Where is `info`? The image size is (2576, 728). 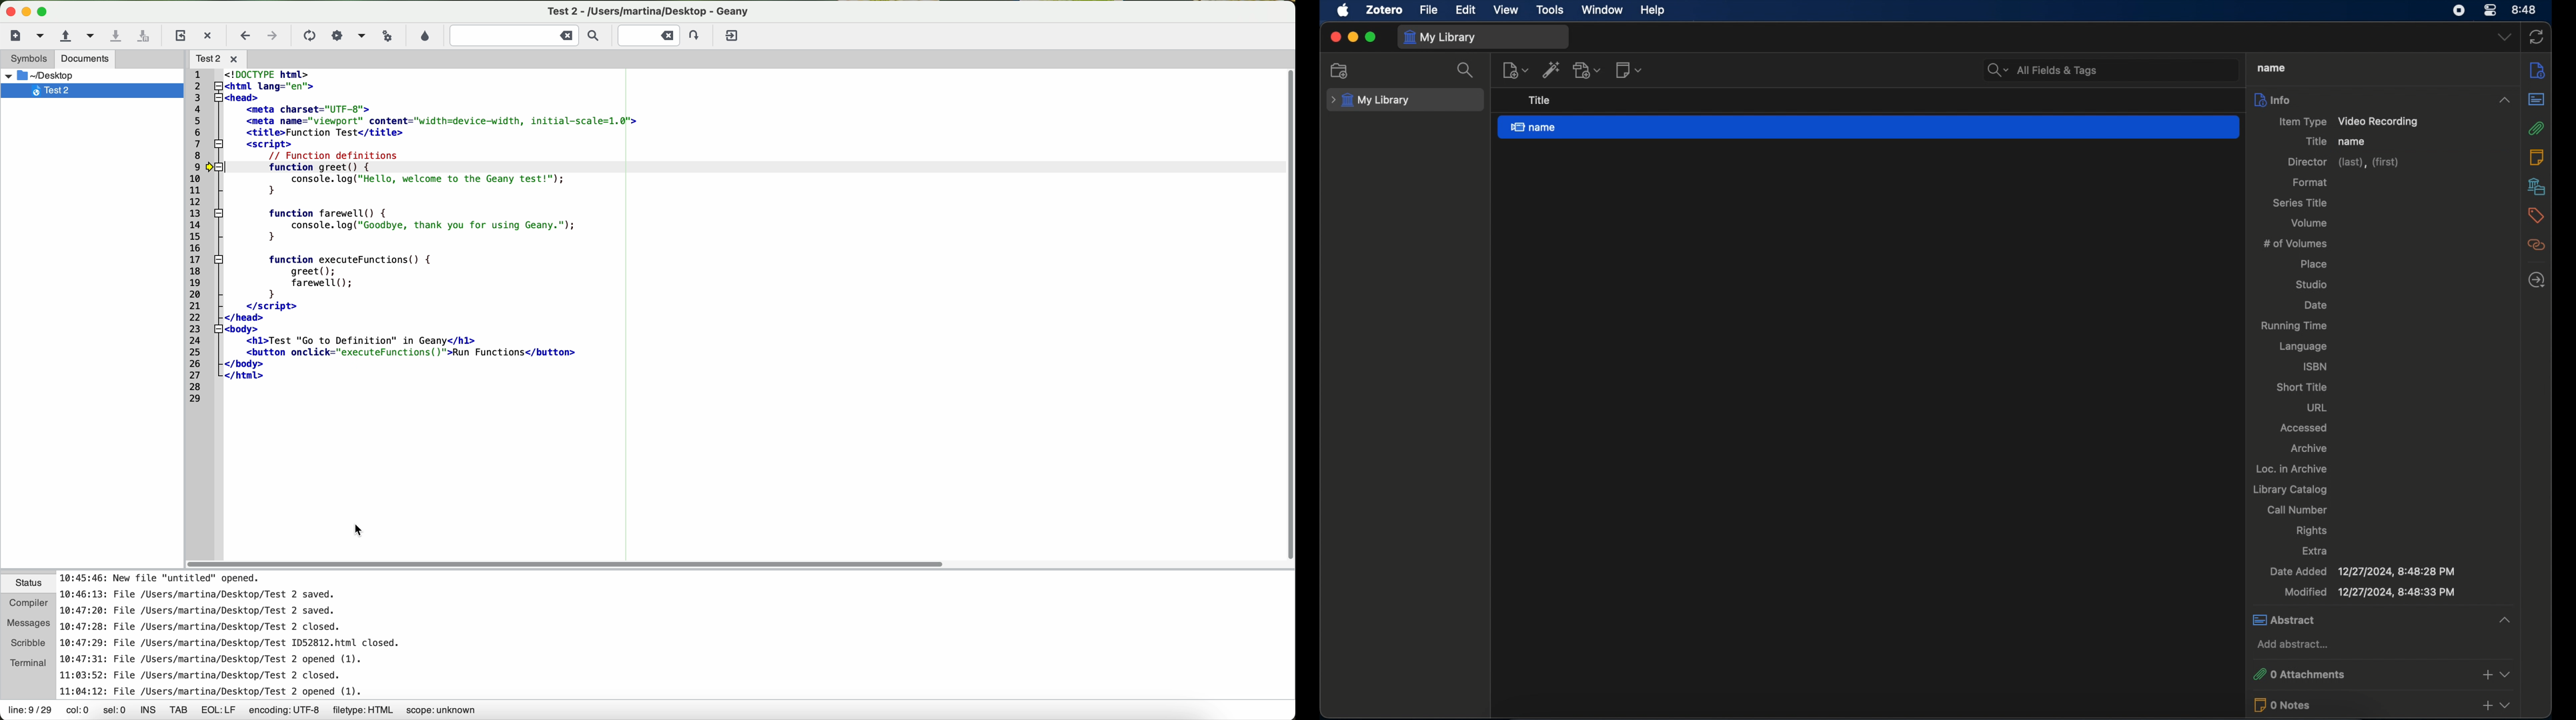
info is located at coordinates (2383, 99).